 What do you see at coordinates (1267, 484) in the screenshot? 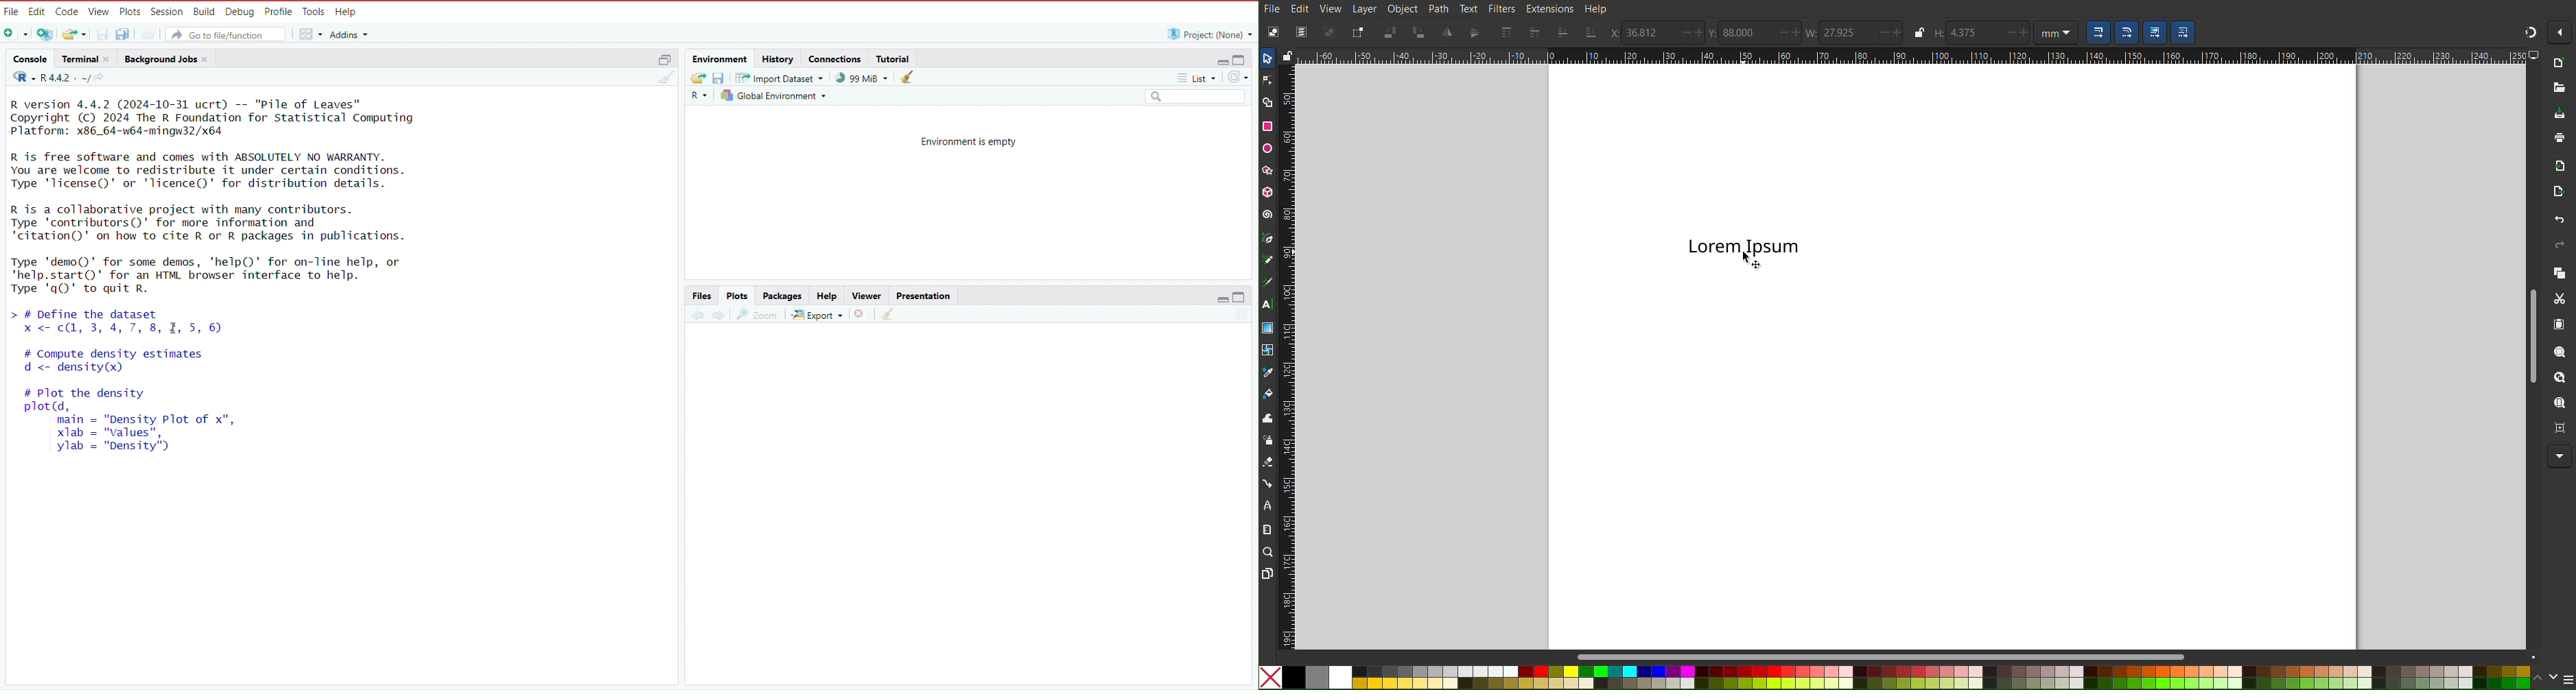
I see `Connector Tool` at bounding box center [1267, 484].